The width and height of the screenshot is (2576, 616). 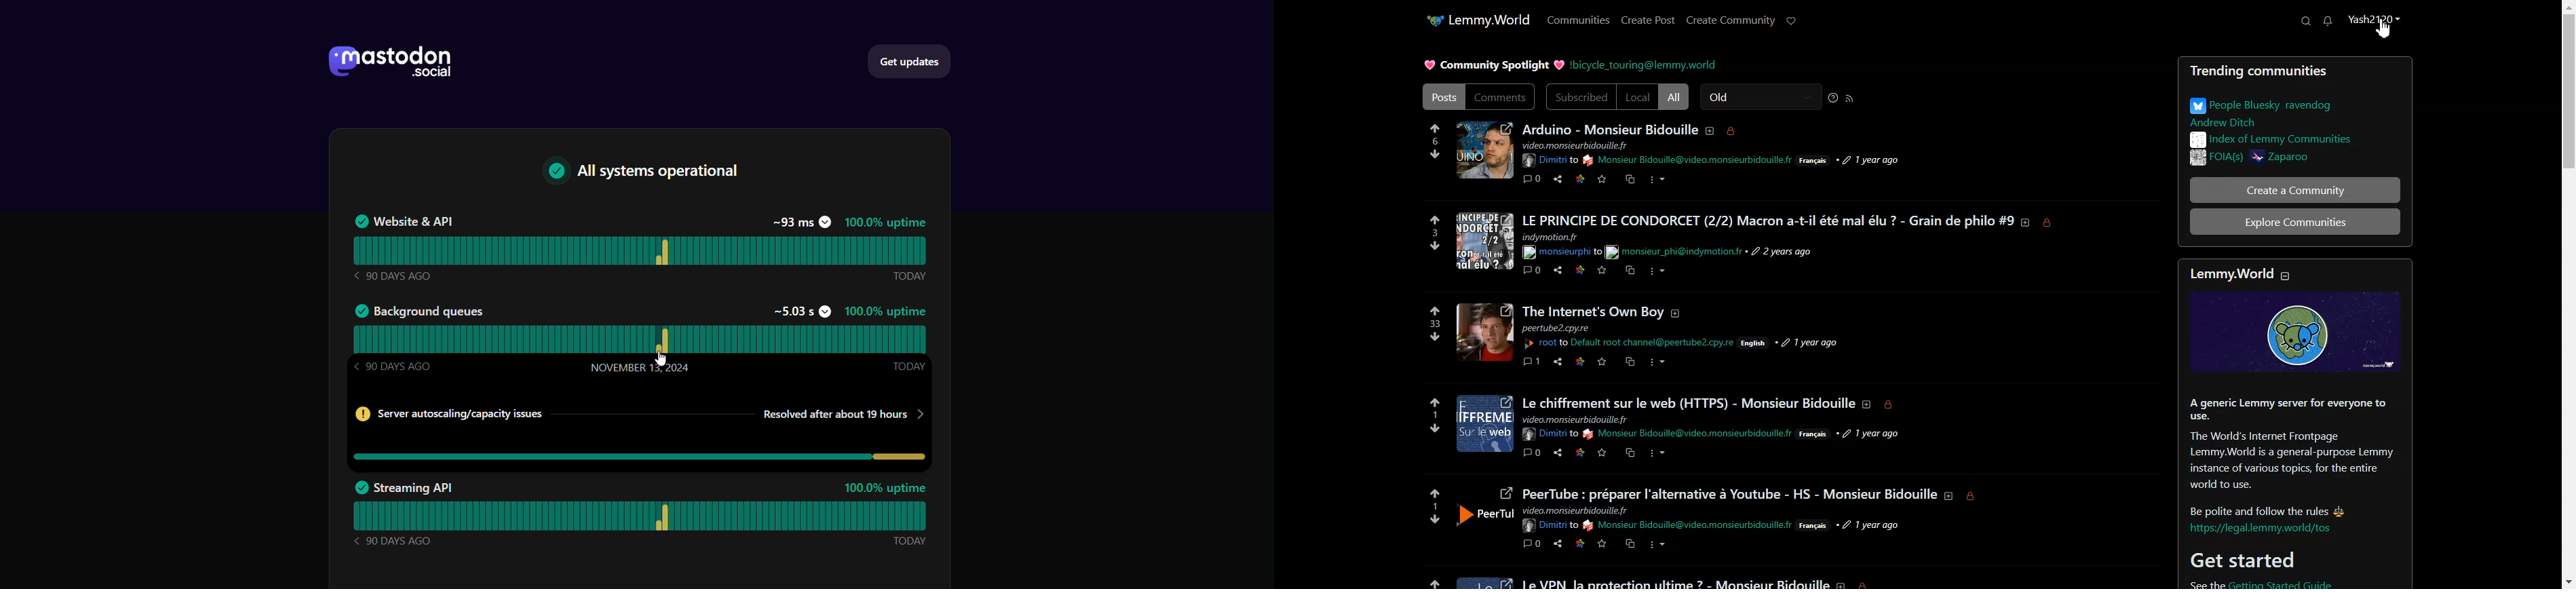 What do you see at coordinates (1630, 180) in the screenshot?
I see `Copy` at bounding box center [1630, 180].